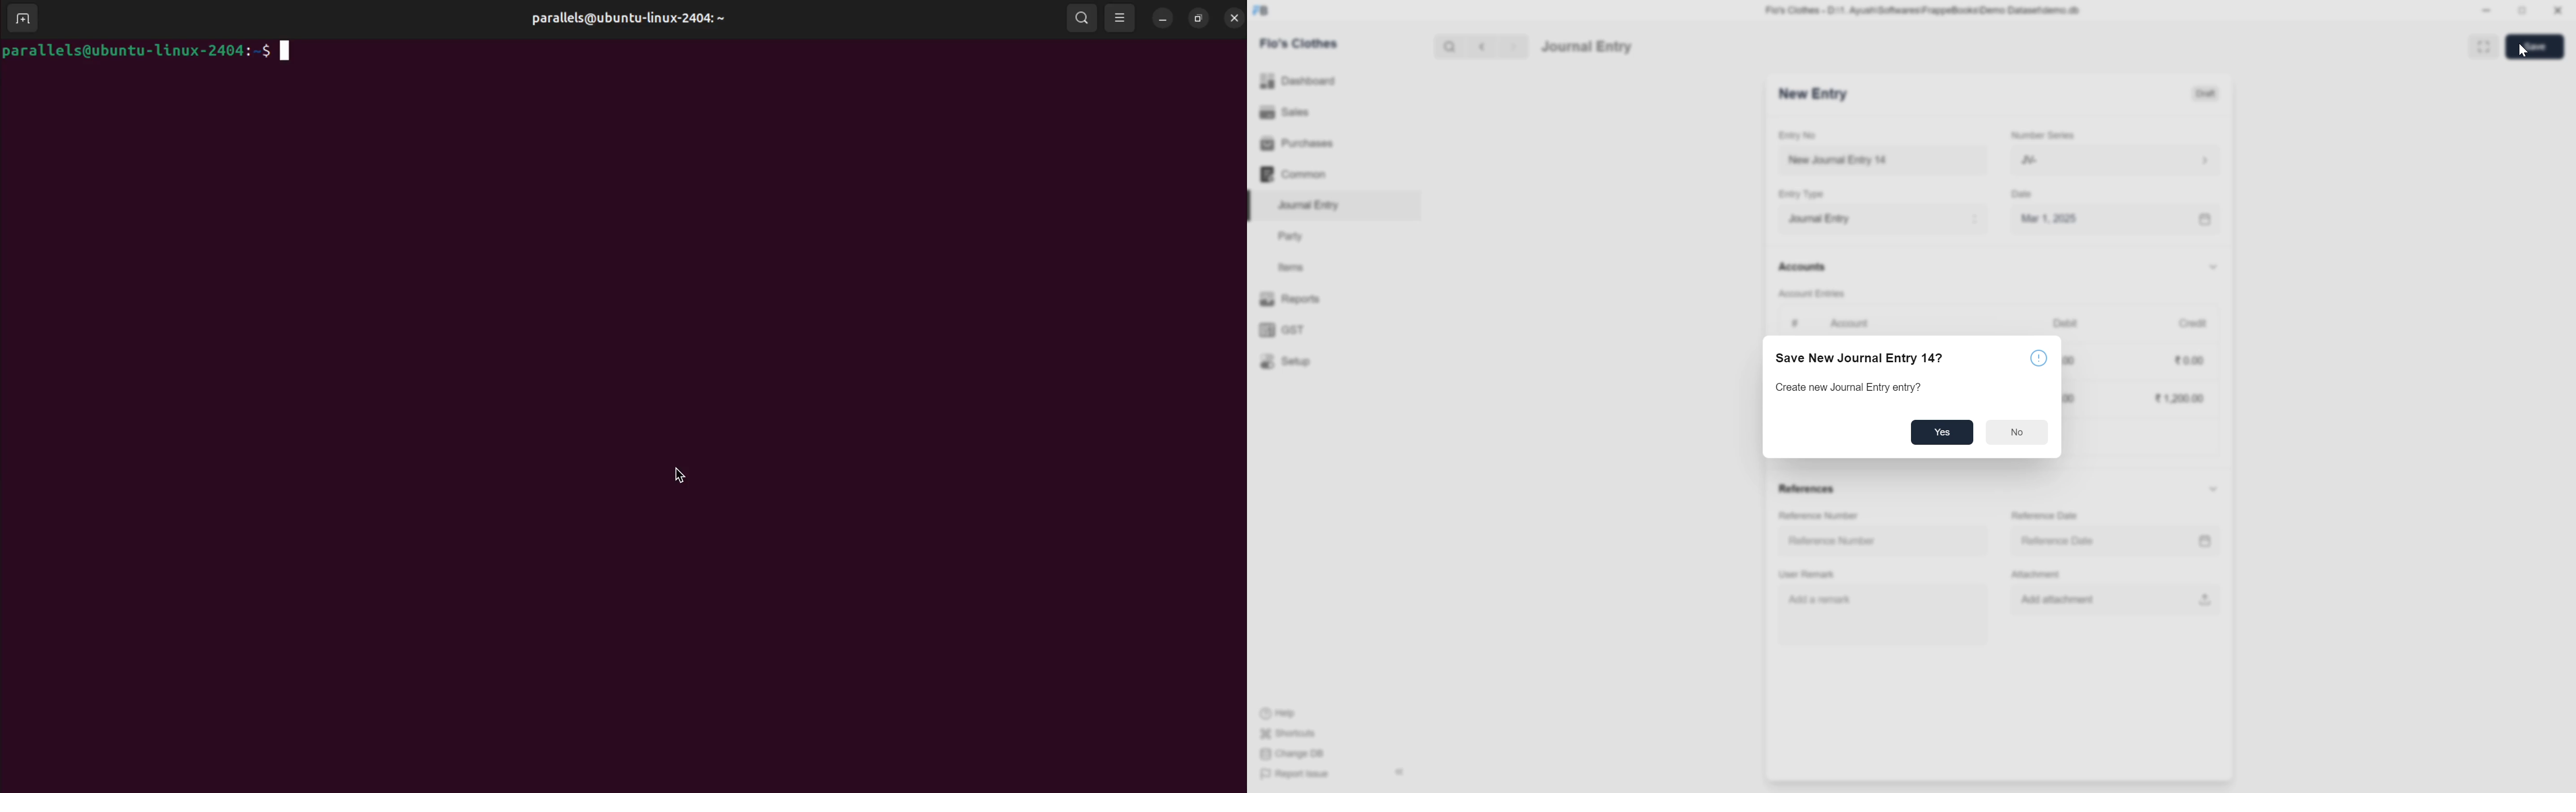  Describe the element at coordinates (1299, 80) in the screenshot. I see `Dashboard` at that location.